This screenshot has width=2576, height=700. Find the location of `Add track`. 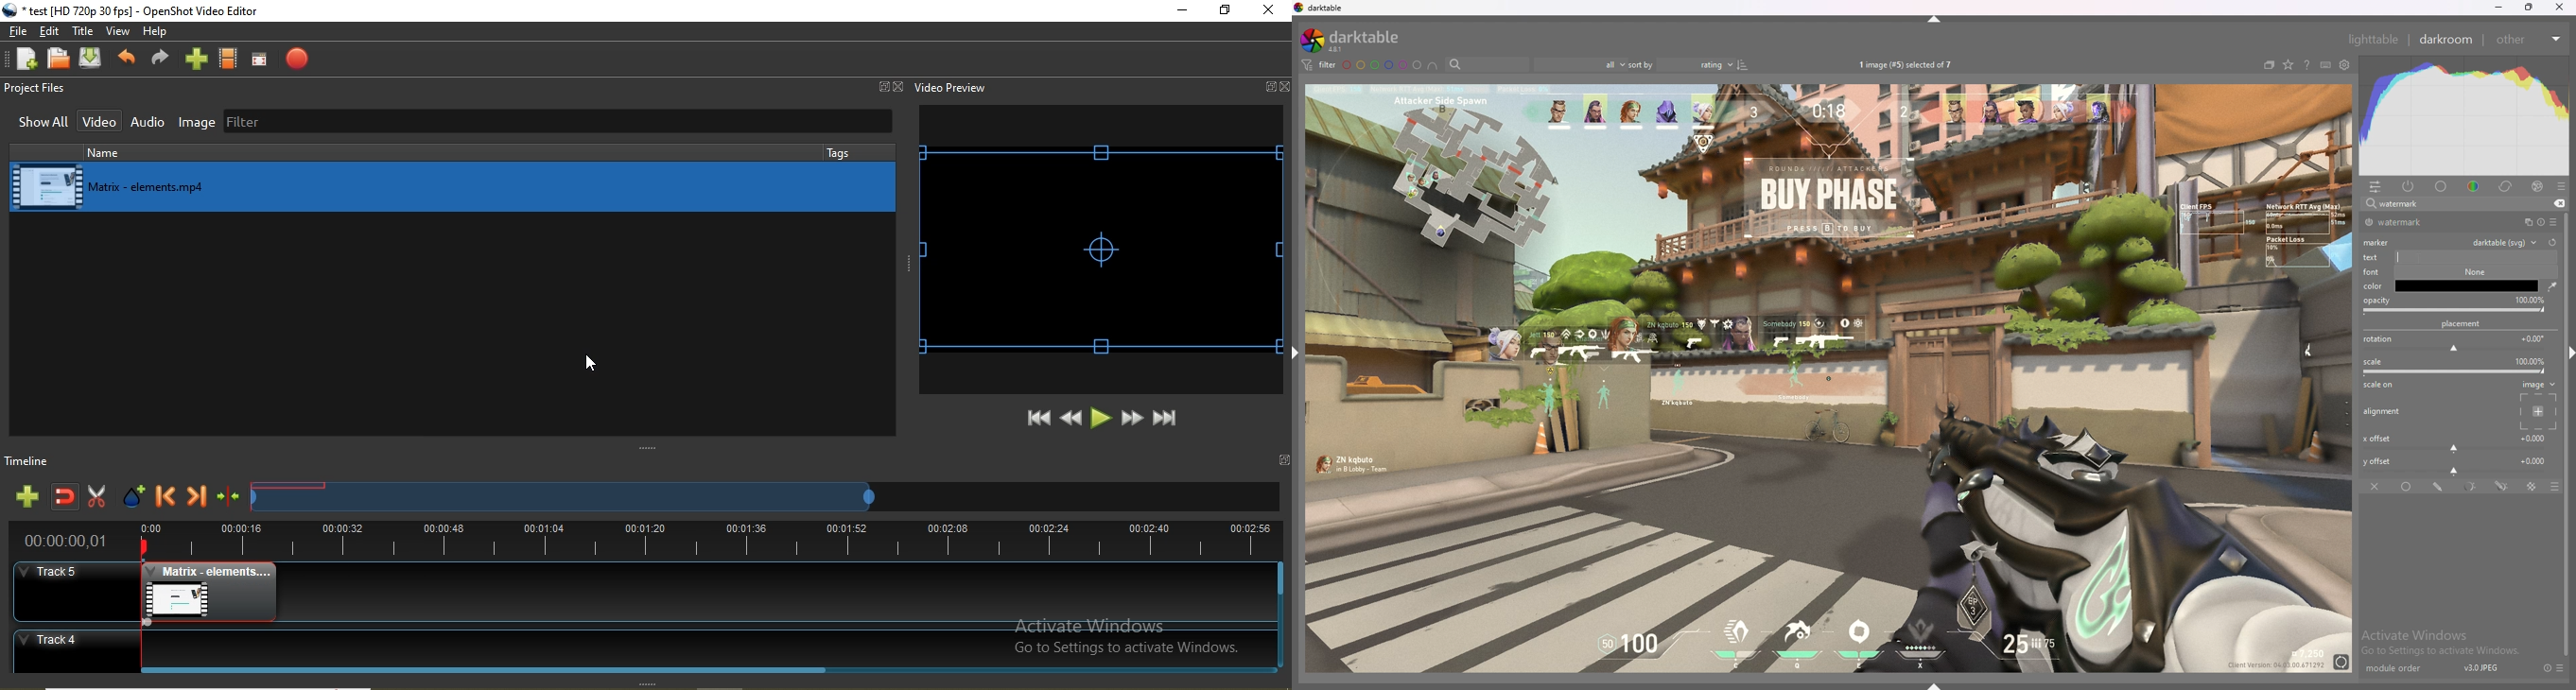

Add track is located at coordinates (28, 496).